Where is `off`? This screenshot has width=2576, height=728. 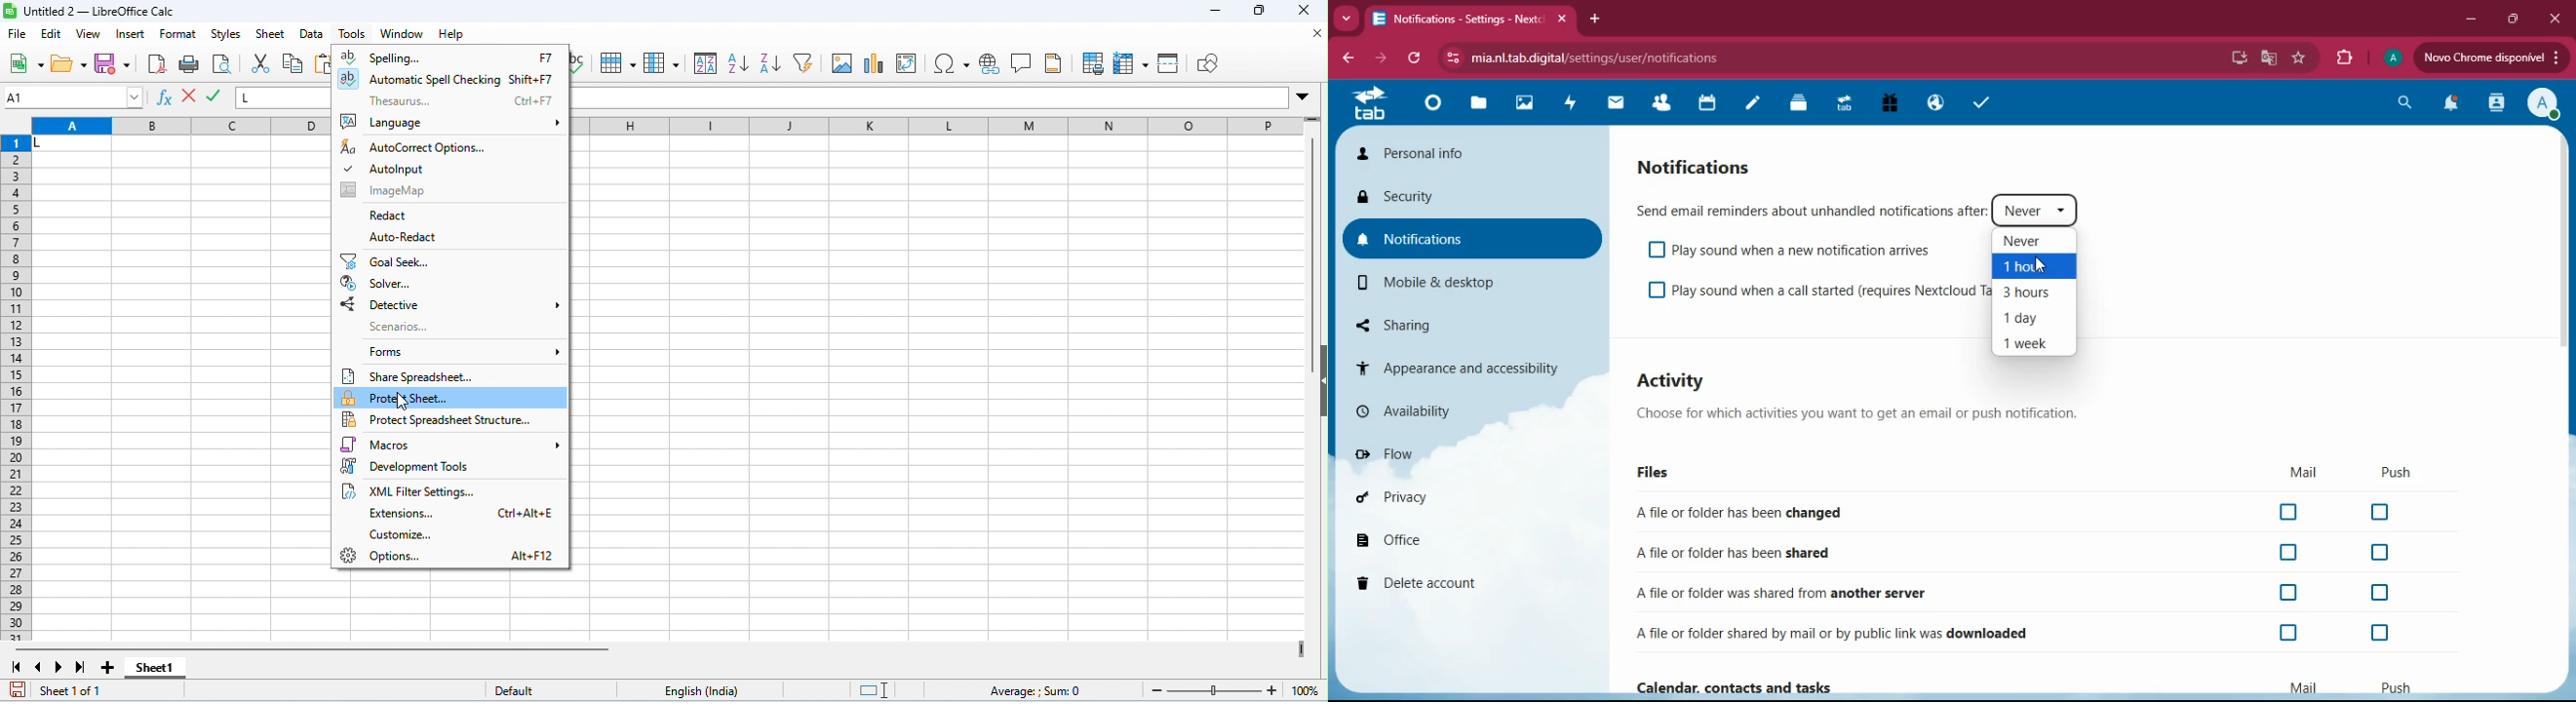
off is located at coordinates (1654, 250).